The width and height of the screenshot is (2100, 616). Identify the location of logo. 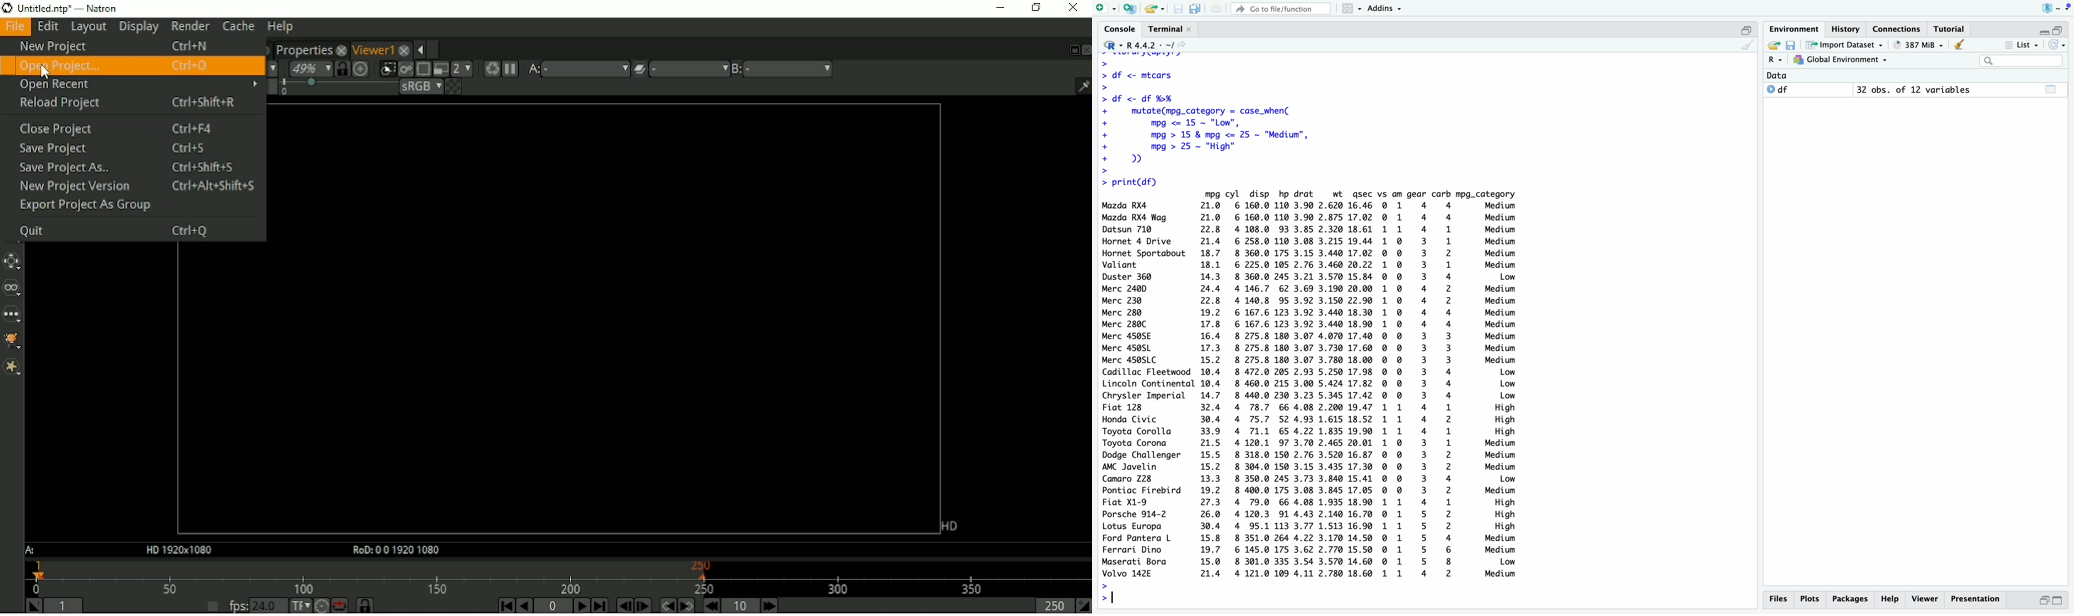
(2055, 7).